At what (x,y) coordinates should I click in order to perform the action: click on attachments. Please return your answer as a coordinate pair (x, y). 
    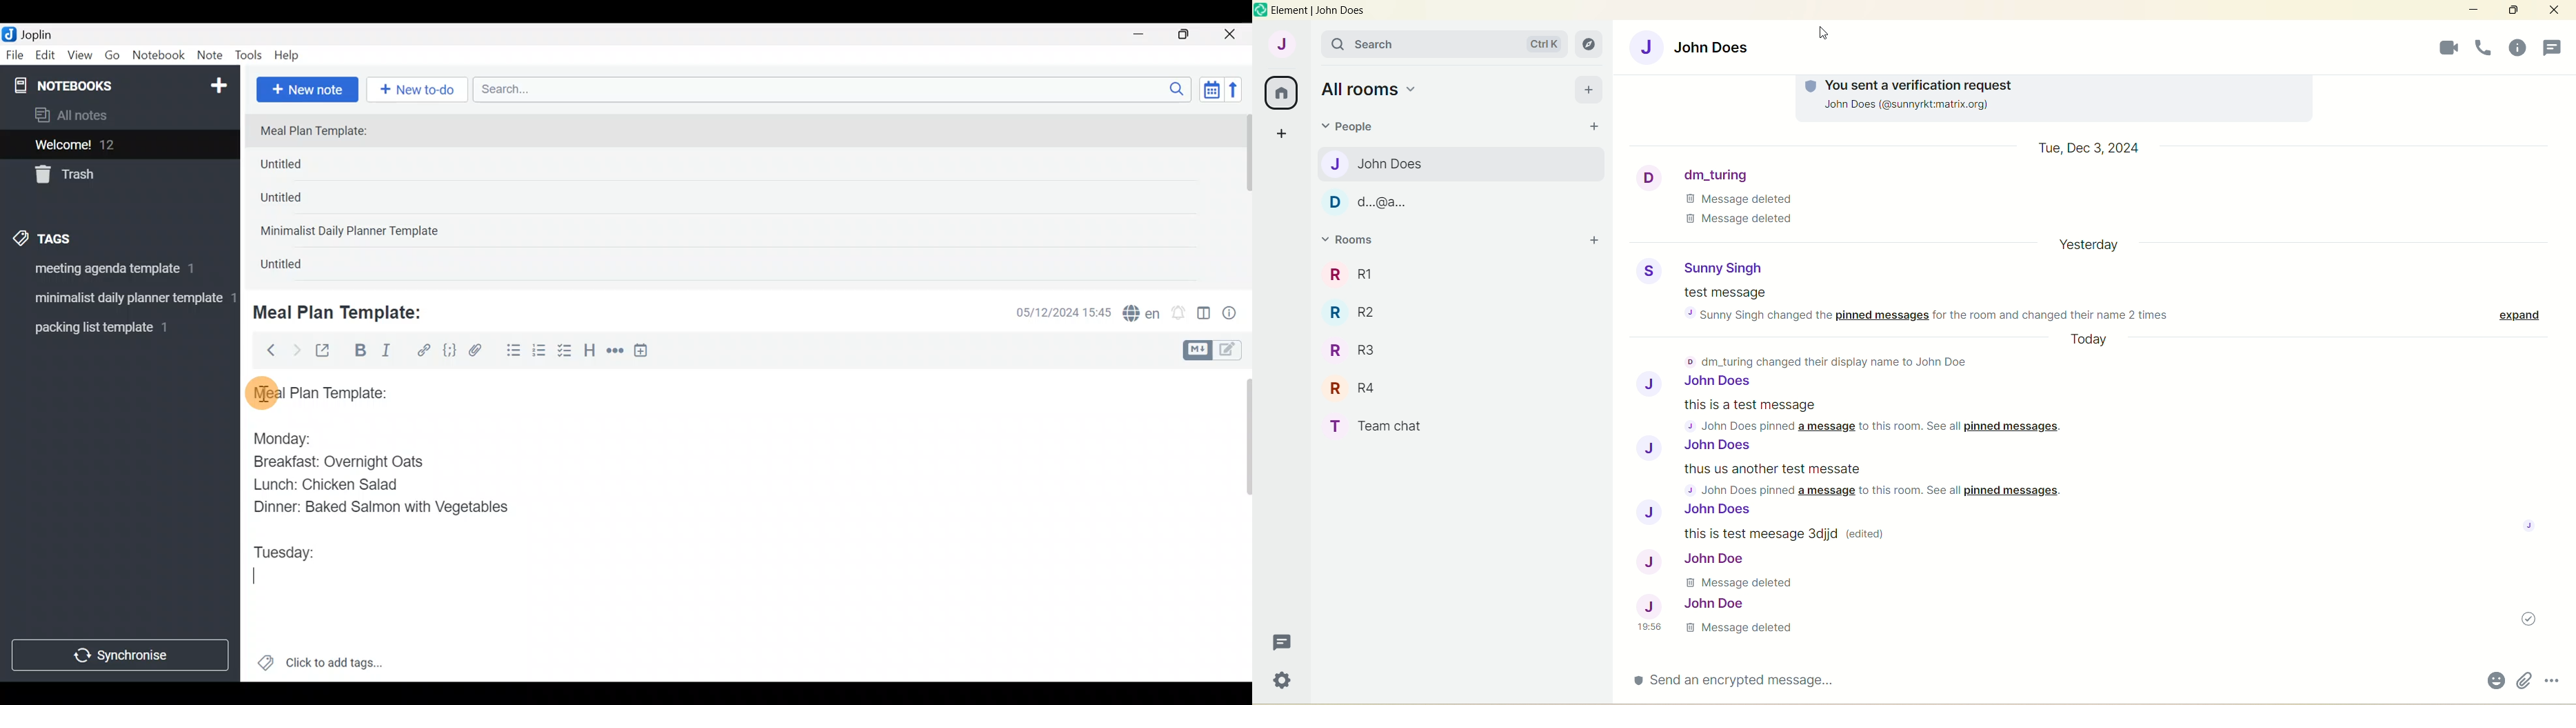
    Looking at the image, I should click on (2523, 679).